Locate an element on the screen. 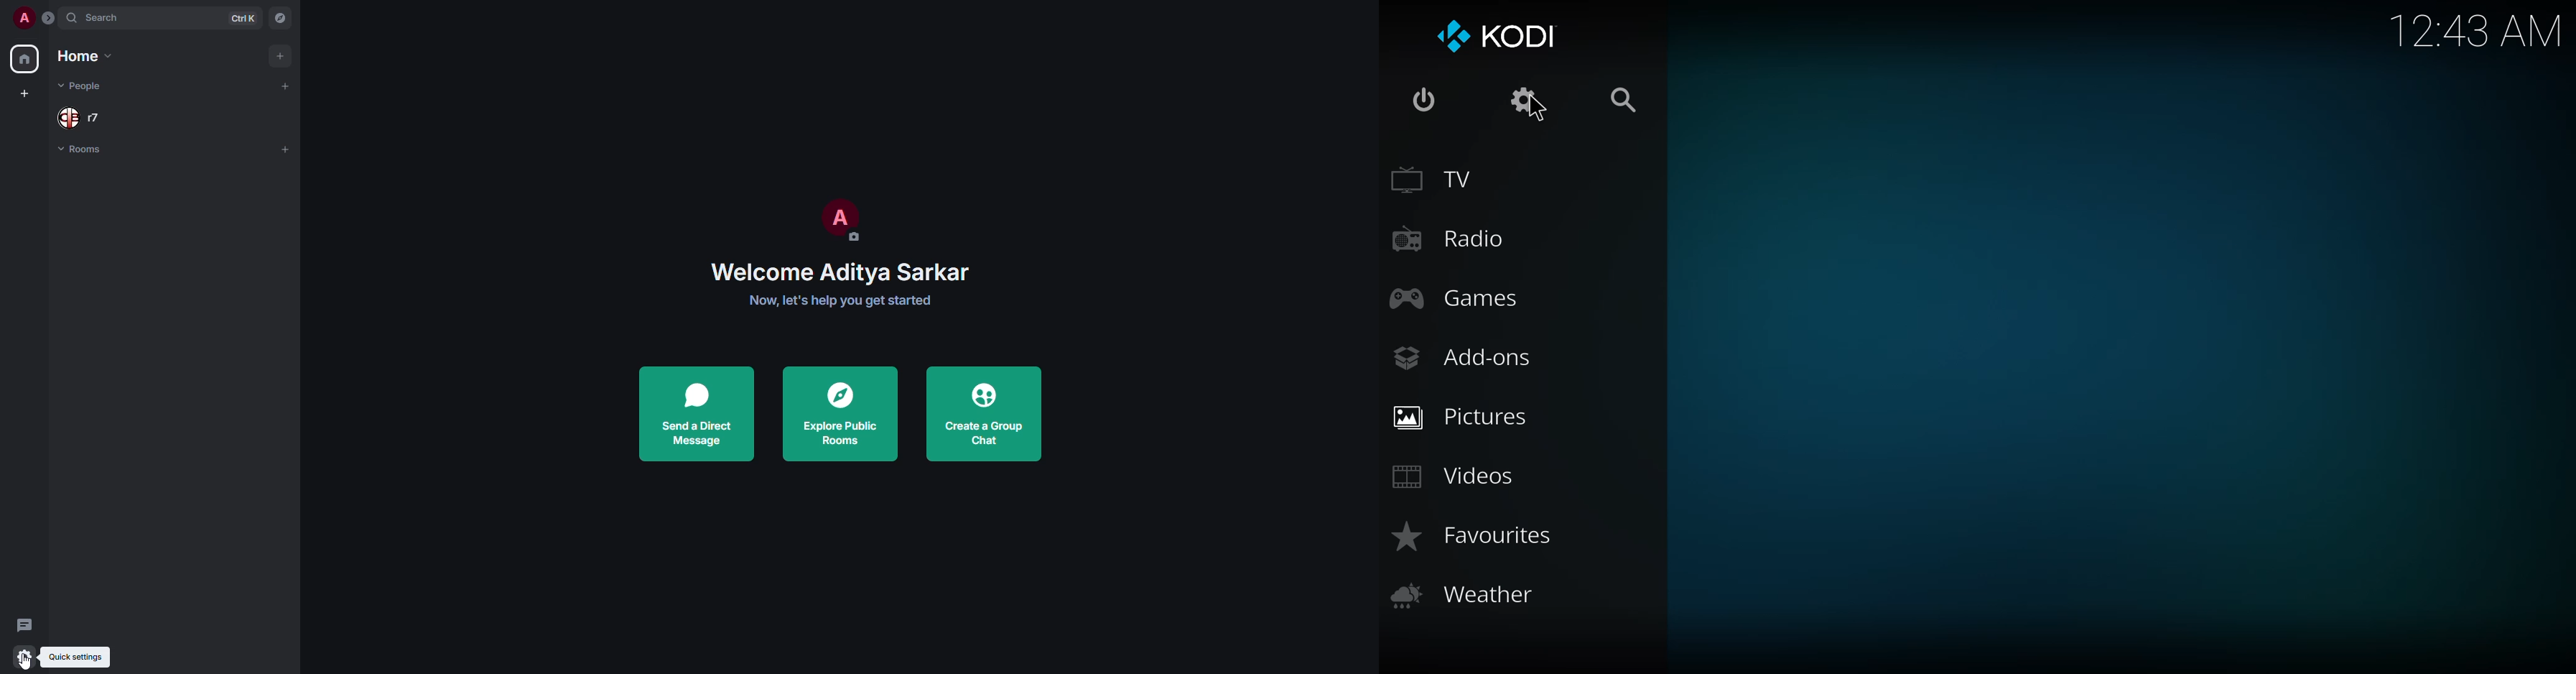  time is located at coordinates (2478, 31).